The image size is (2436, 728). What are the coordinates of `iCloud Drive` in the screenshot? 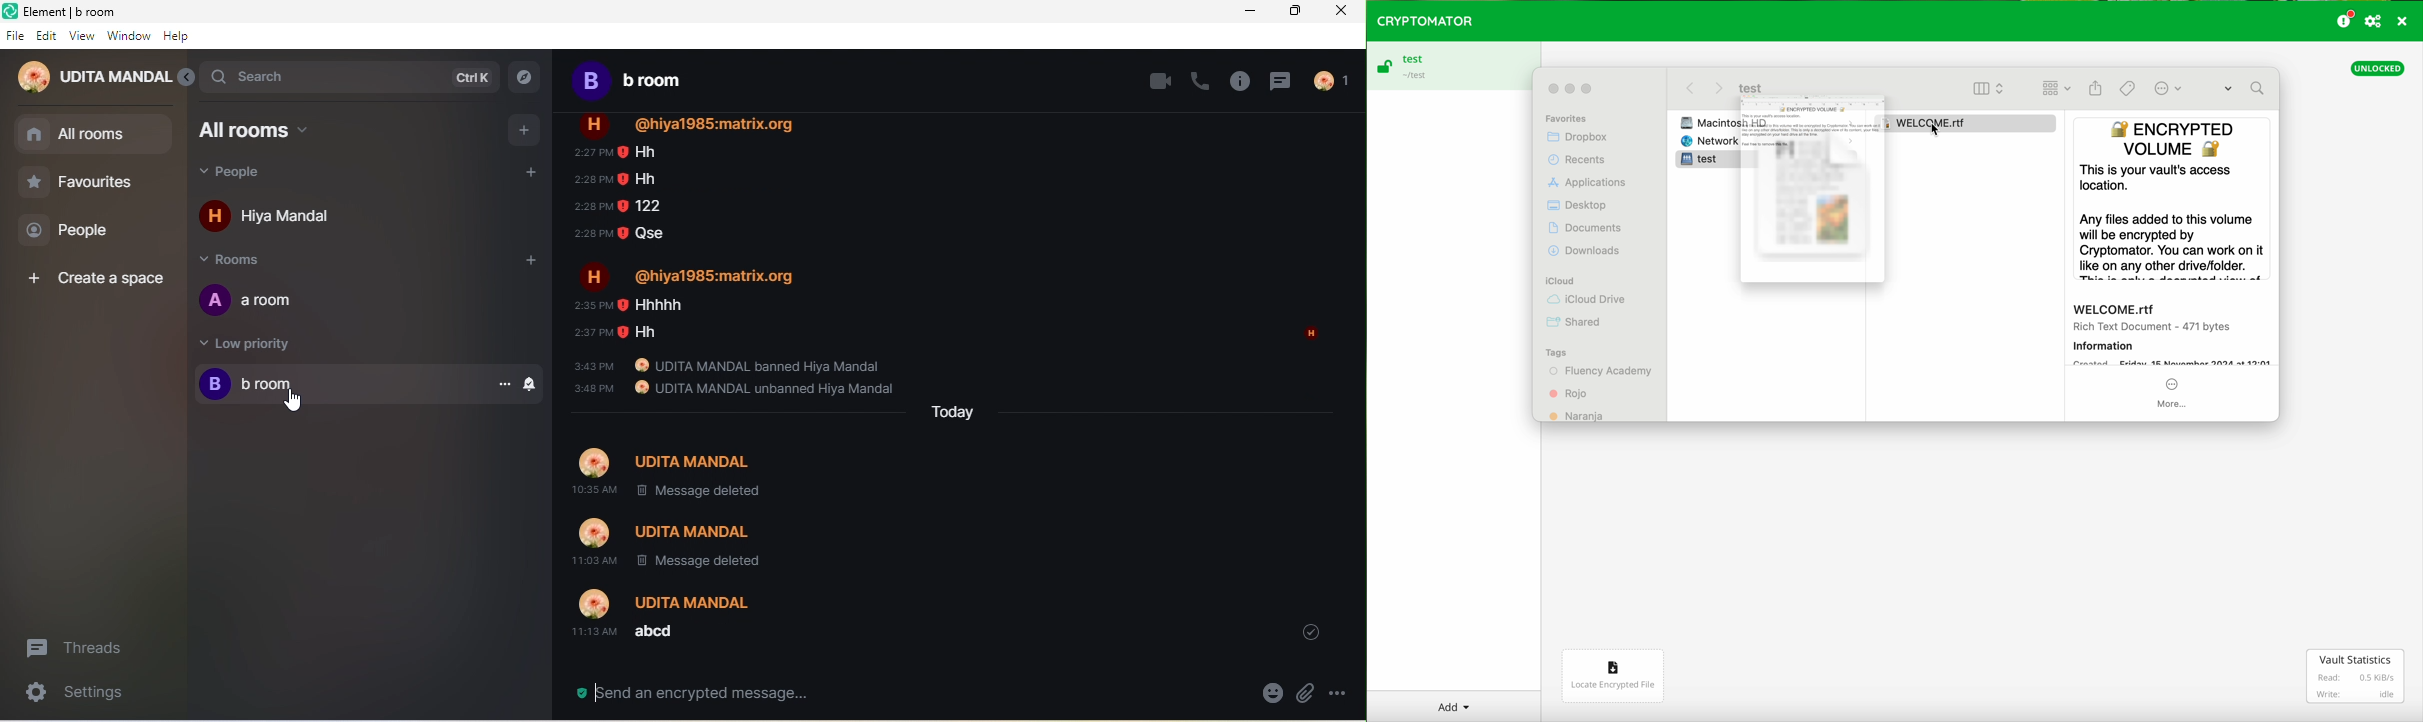 It's located at (1586, 298).